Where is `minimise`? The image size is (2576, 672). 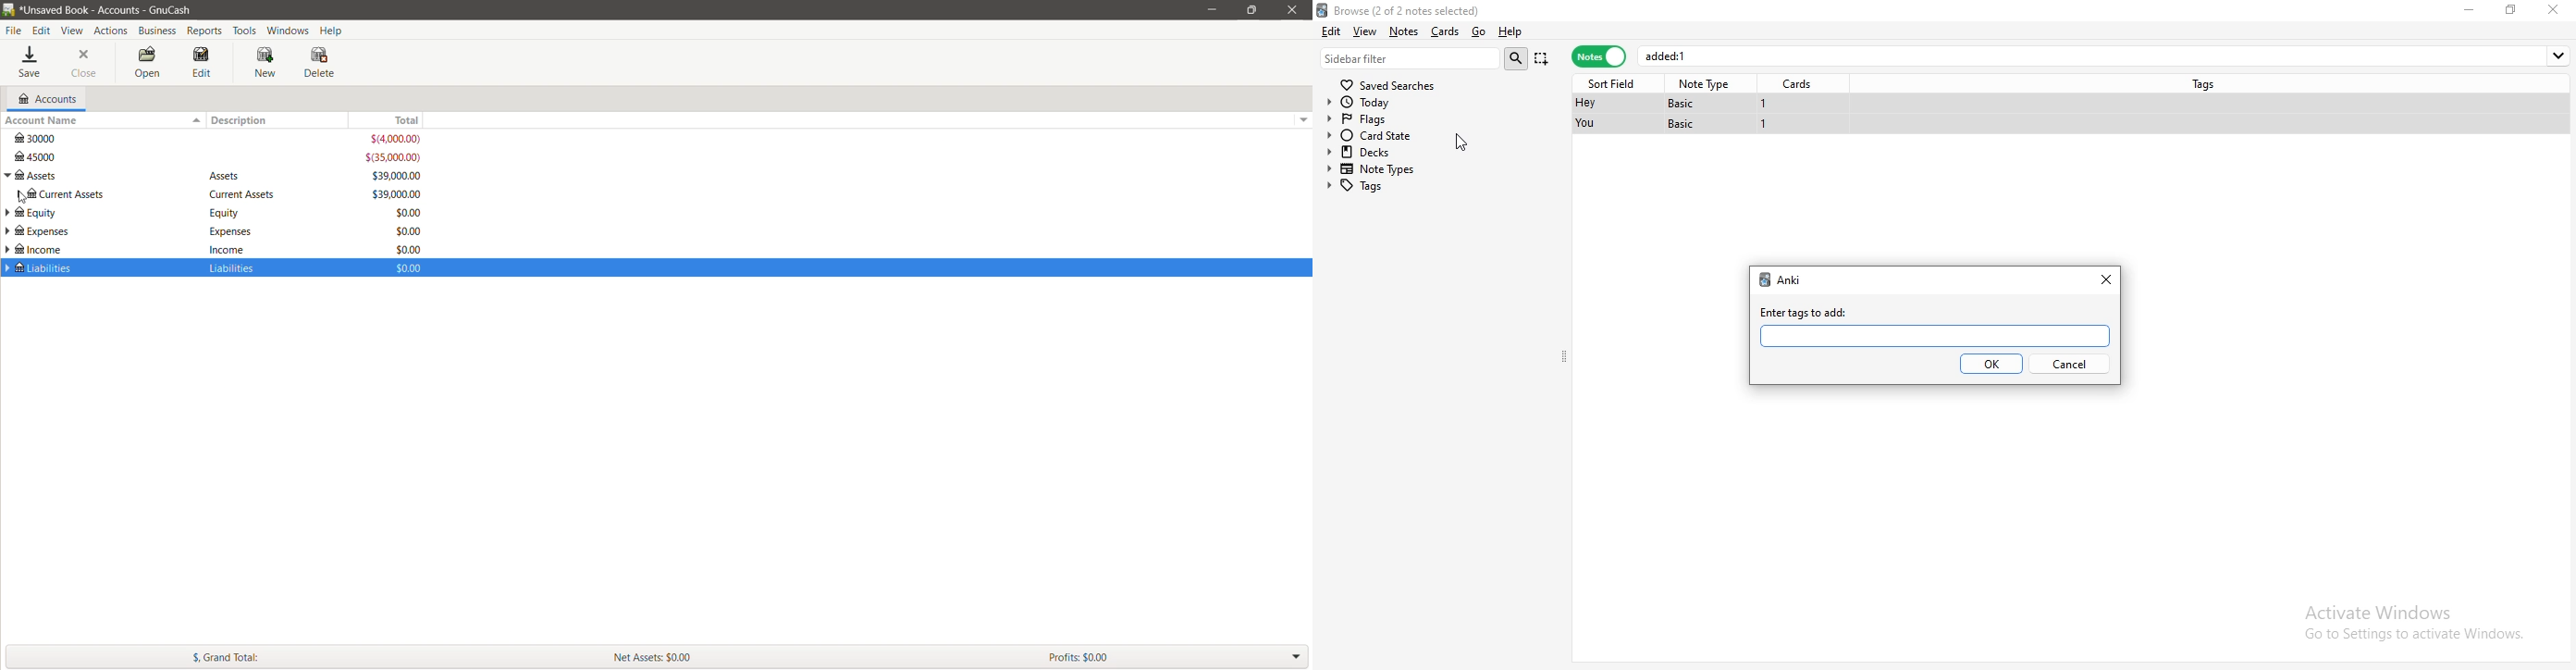
minimise is located at coordinates (2472, 9).